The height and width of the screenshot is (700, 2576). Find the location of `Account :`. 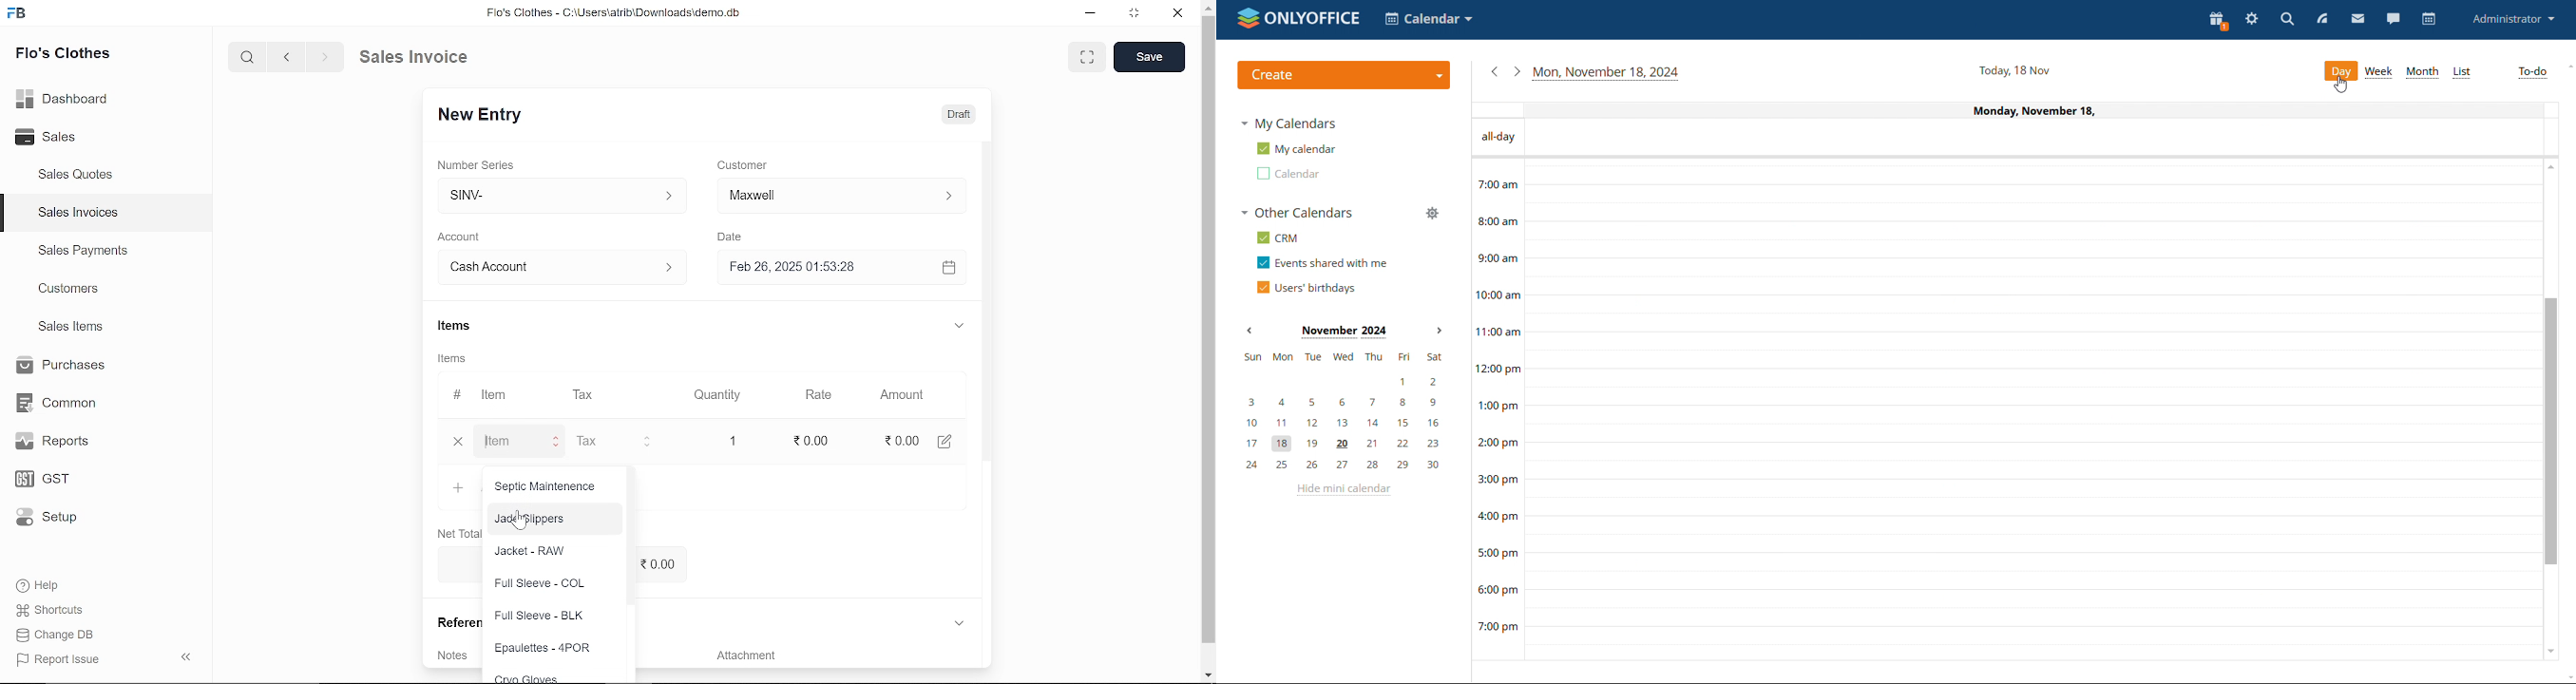

Account : is located at coordinates (568, 266).